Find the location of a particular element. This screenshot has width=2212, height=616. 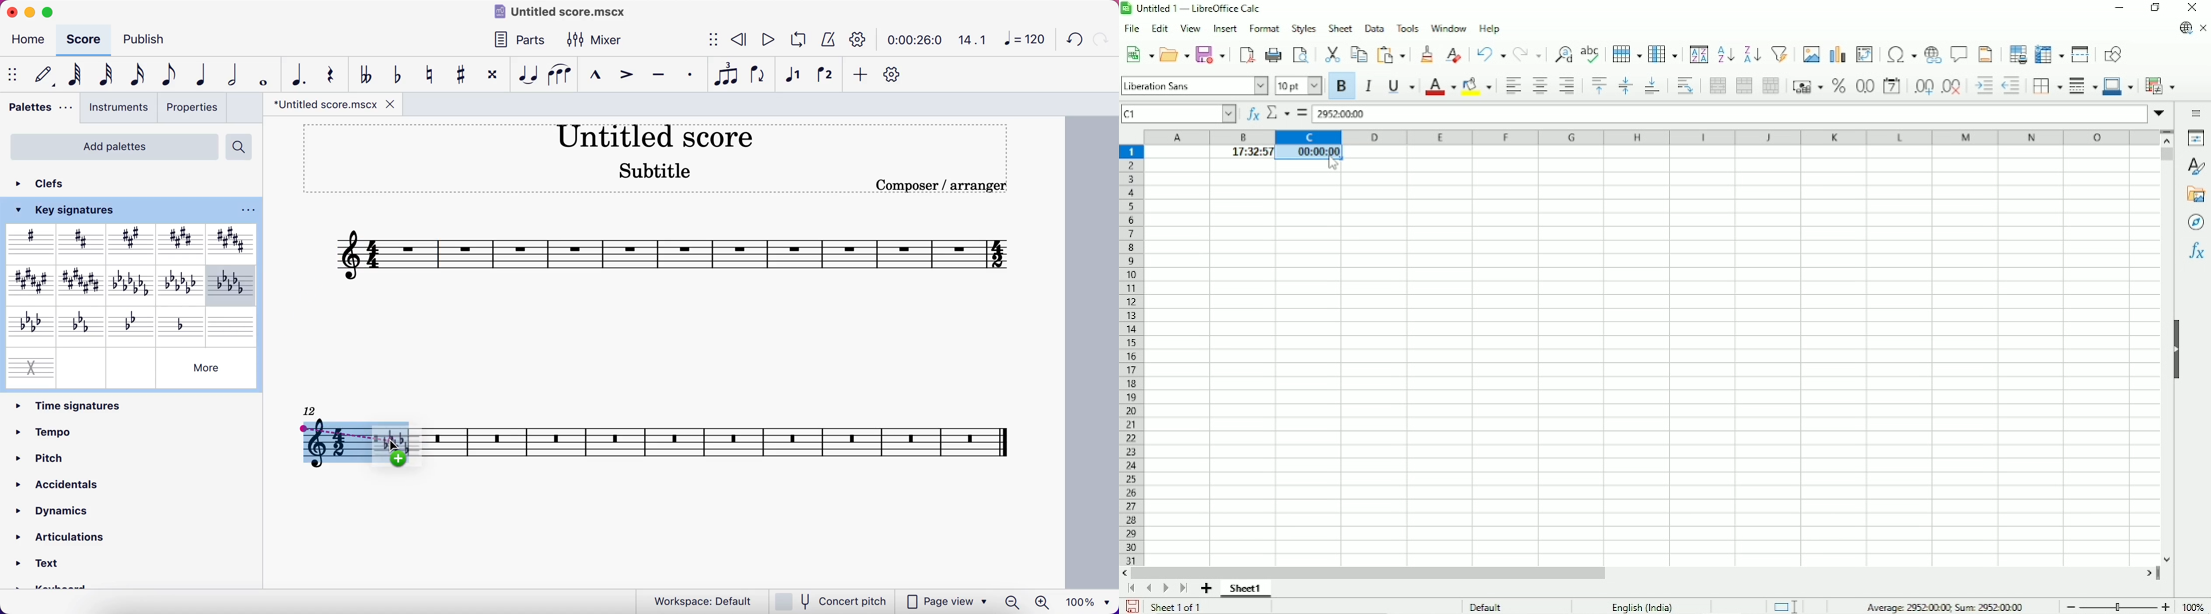

Save is located at coordinates (1210, 54).